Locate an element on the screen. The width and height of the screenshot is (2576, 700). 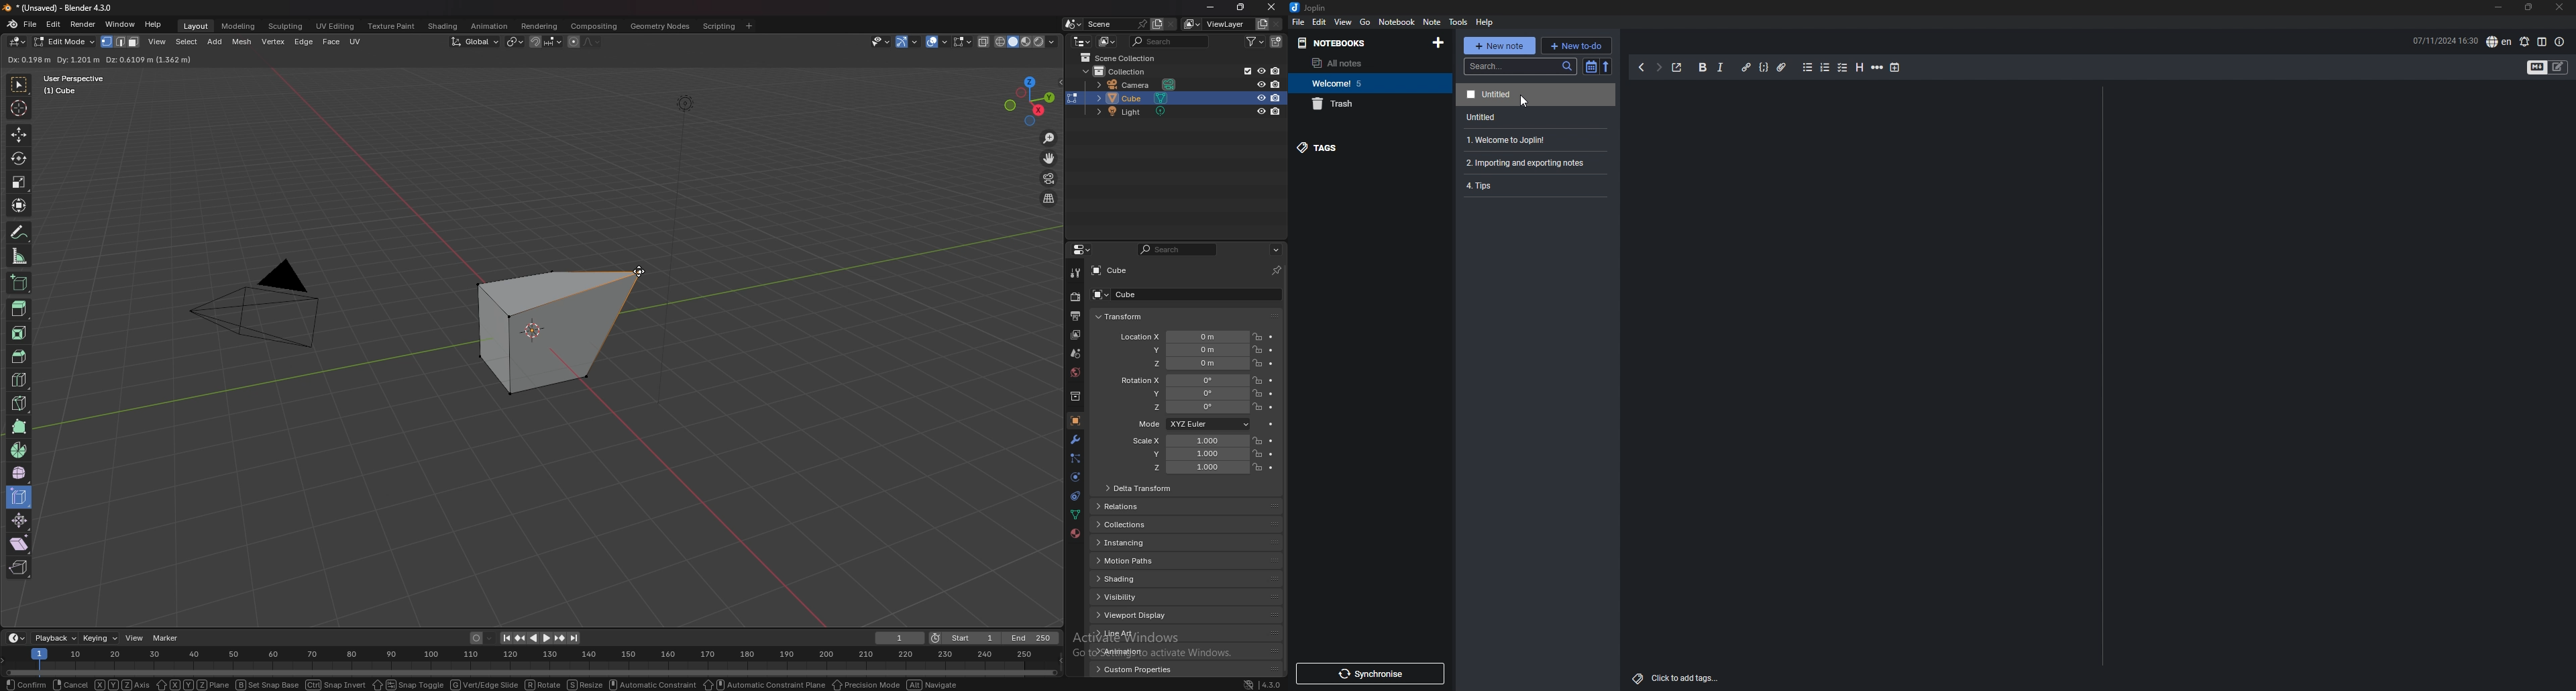
collection is located at coordinates (1075, 395).